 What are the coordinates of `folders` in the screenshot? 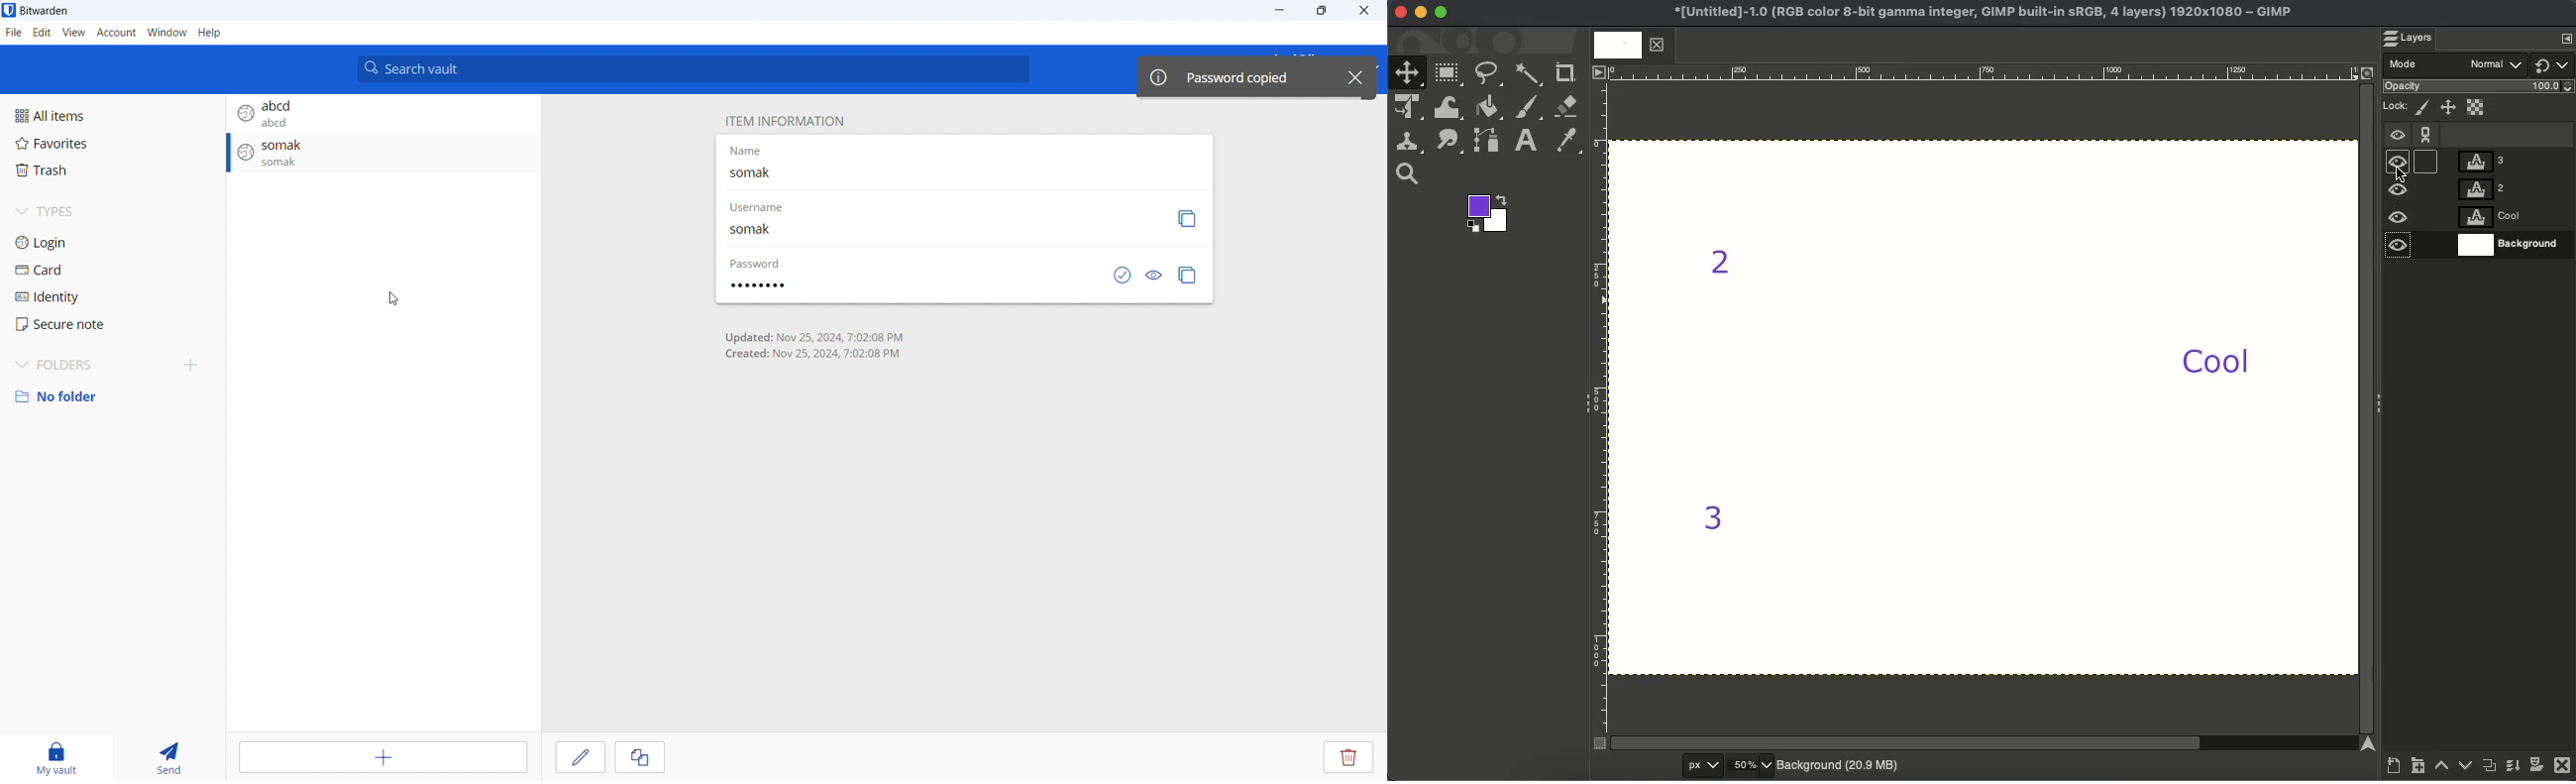 It's located at (87, 366).